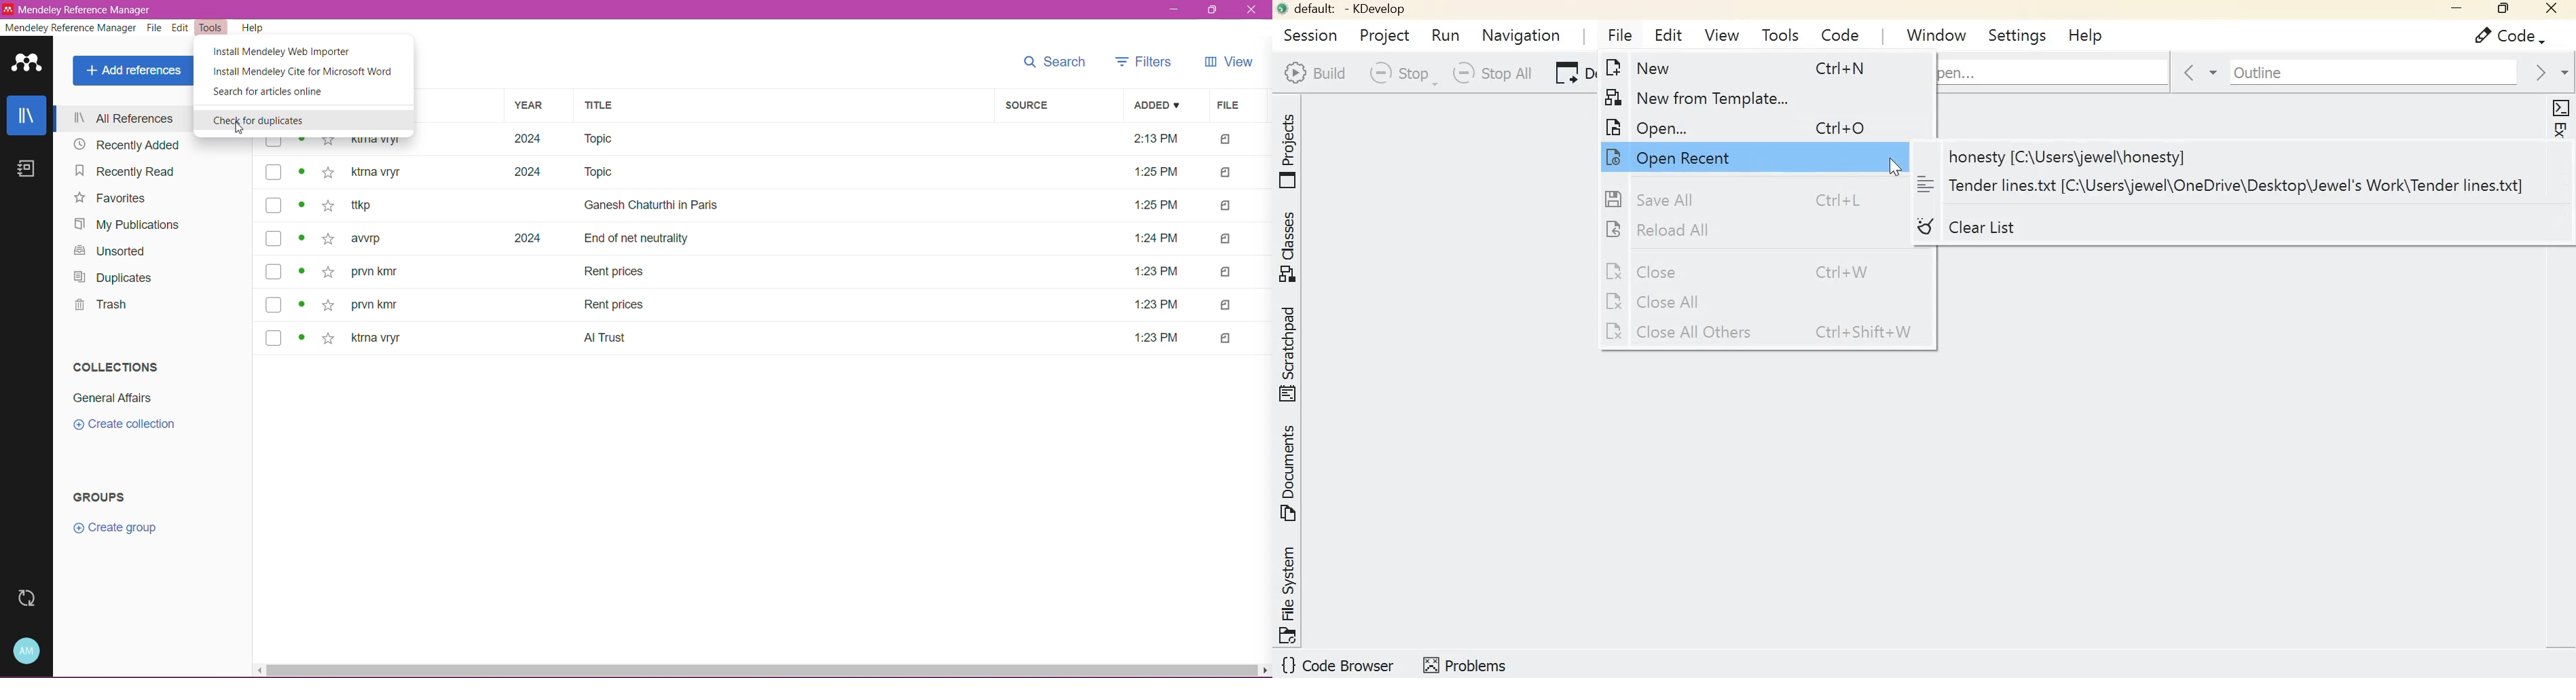 The width and height of the screenshot is (2576, 700). What do you see at coordinates (156, 29) in the screenshot?
I see `File` at bounding box center [156, 29].